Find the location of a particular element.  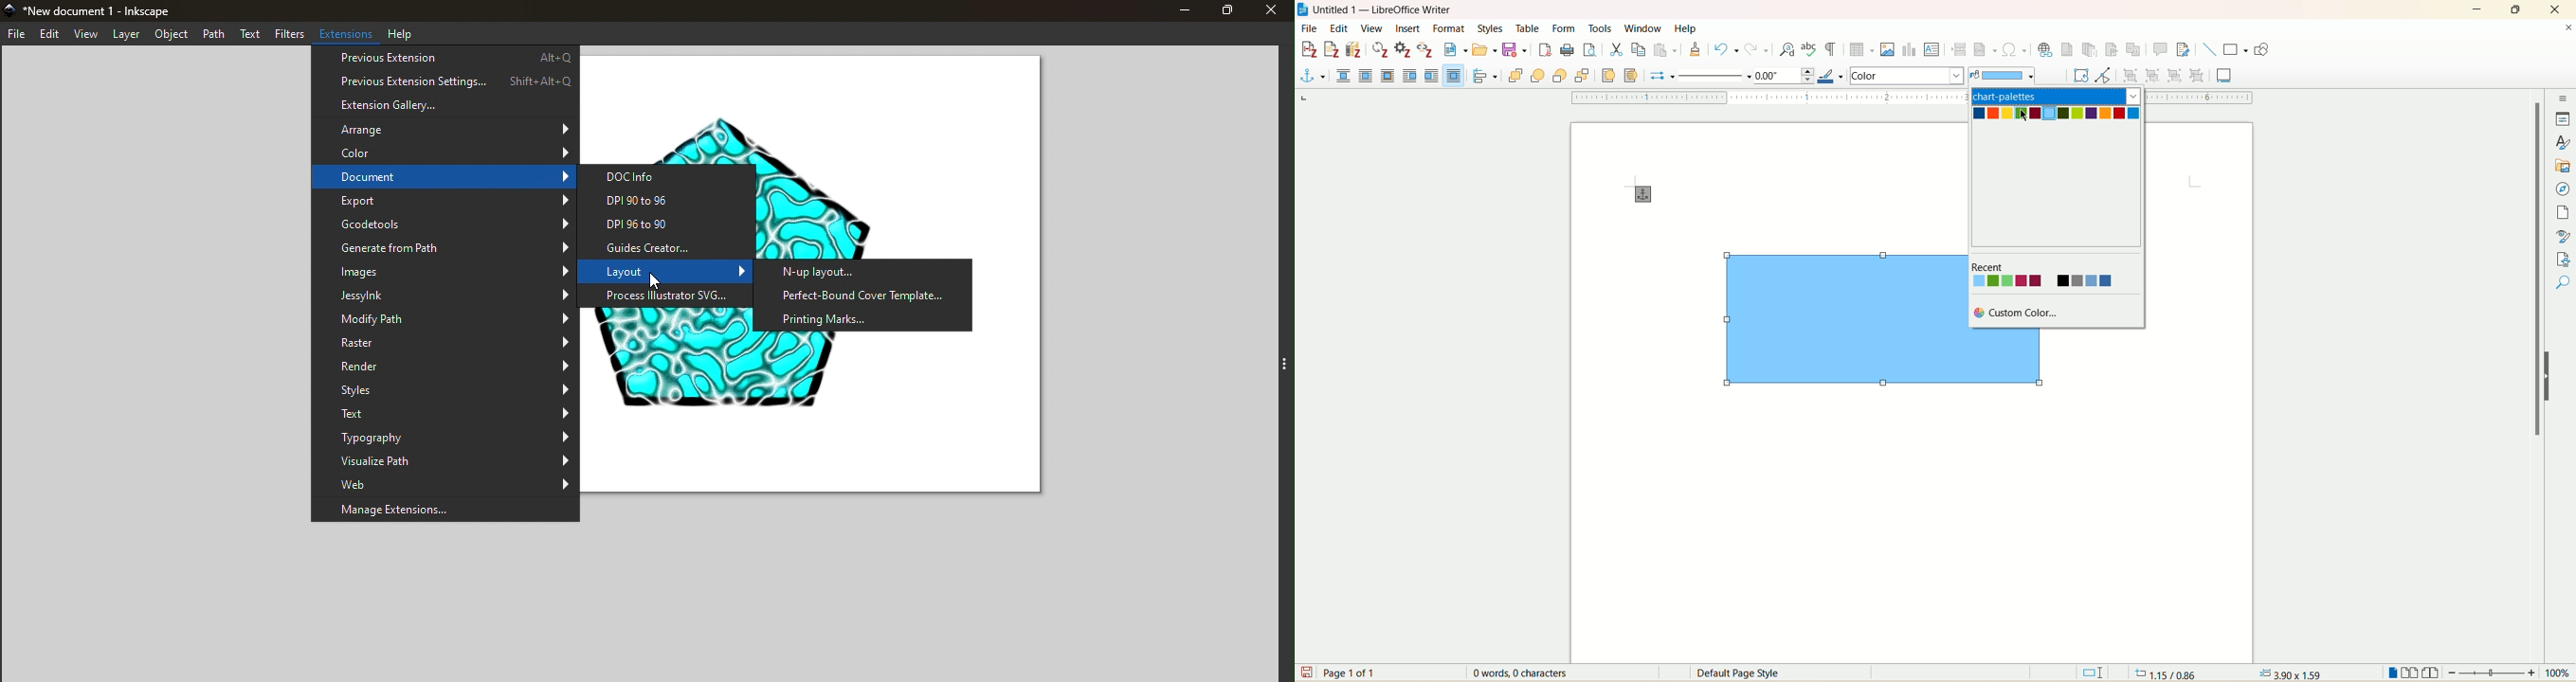

accessibility check is located at coordinates (2563, 283).